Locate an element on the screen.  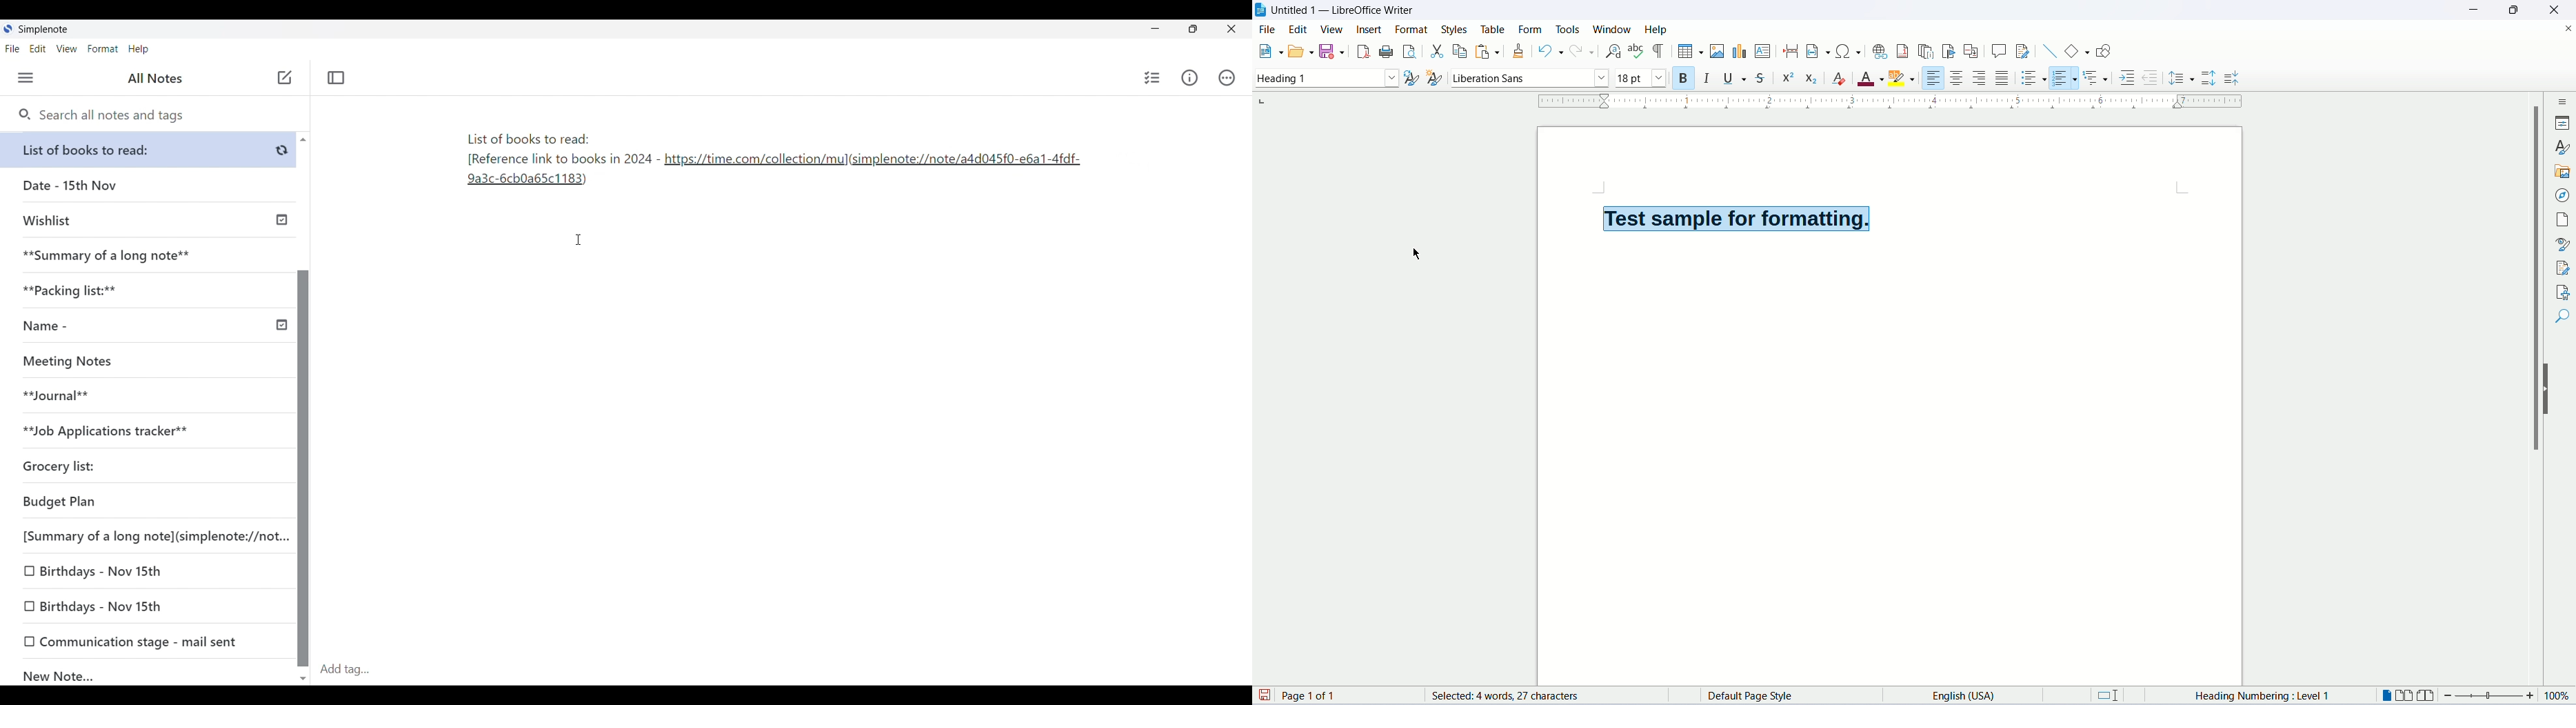
update selected style is located at coordinates (1411, 77).